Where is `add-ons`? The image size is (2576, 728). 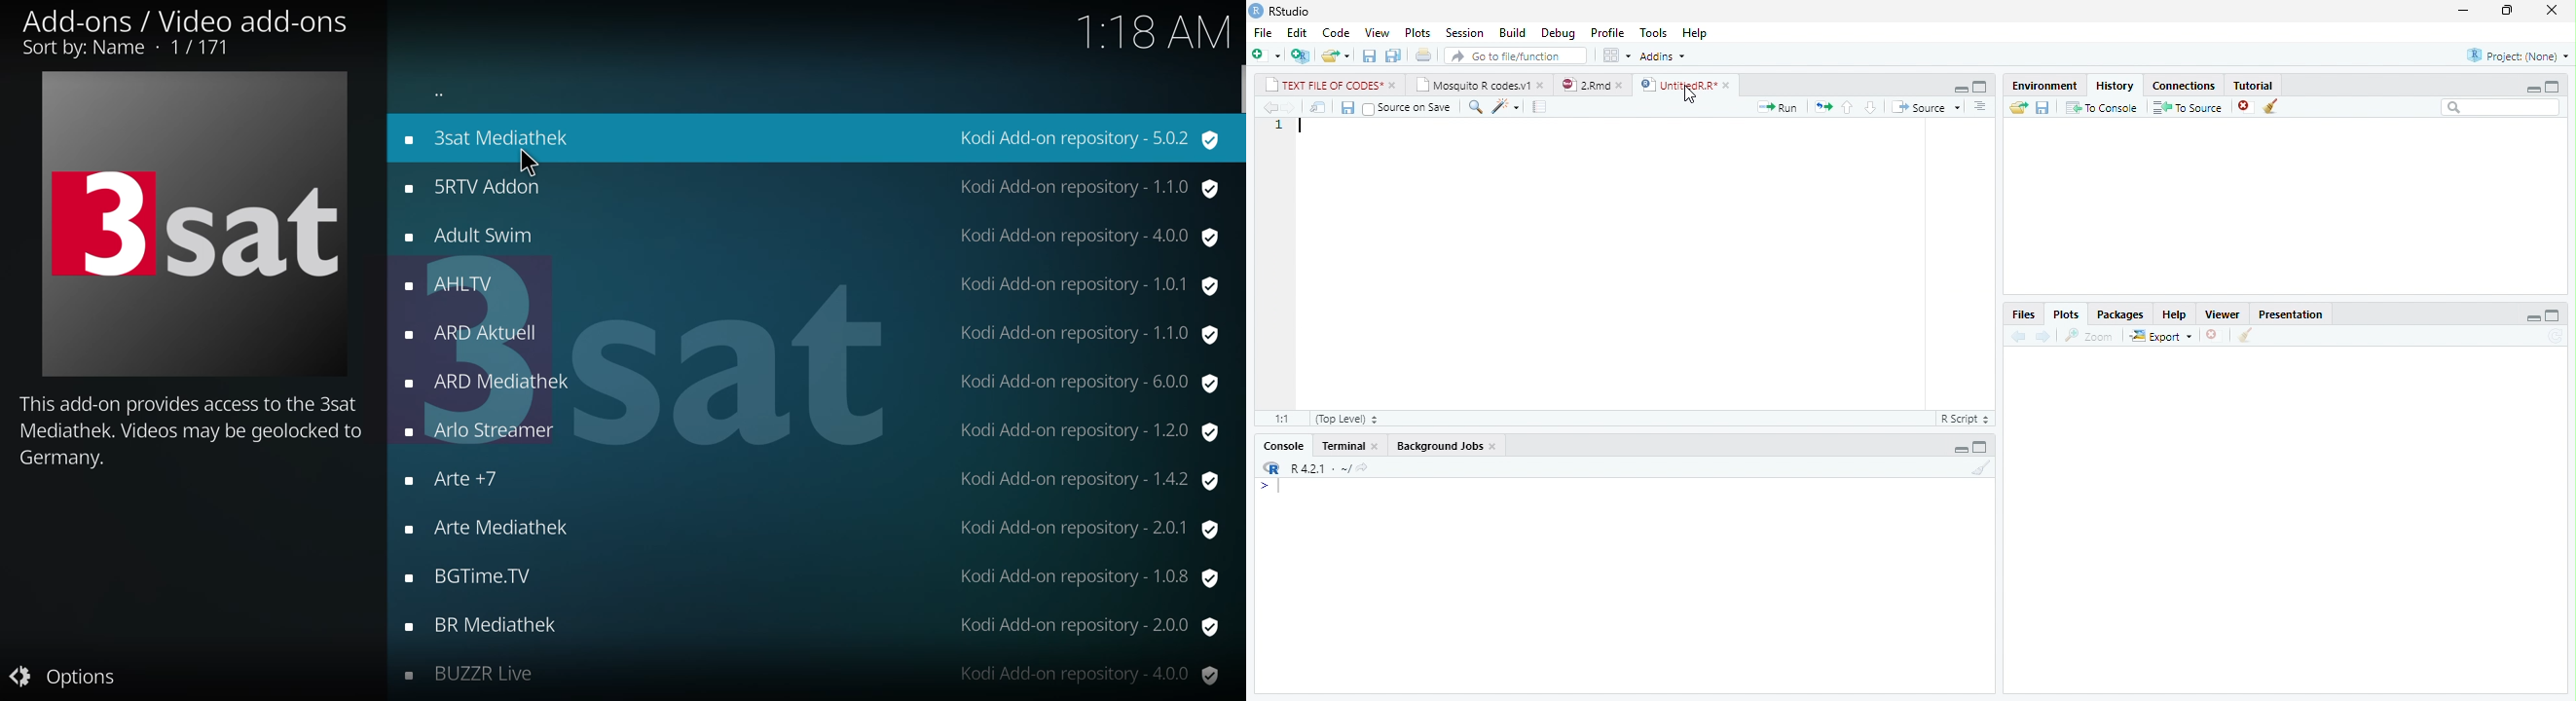 add-ons is located at coordinates (456, 477).